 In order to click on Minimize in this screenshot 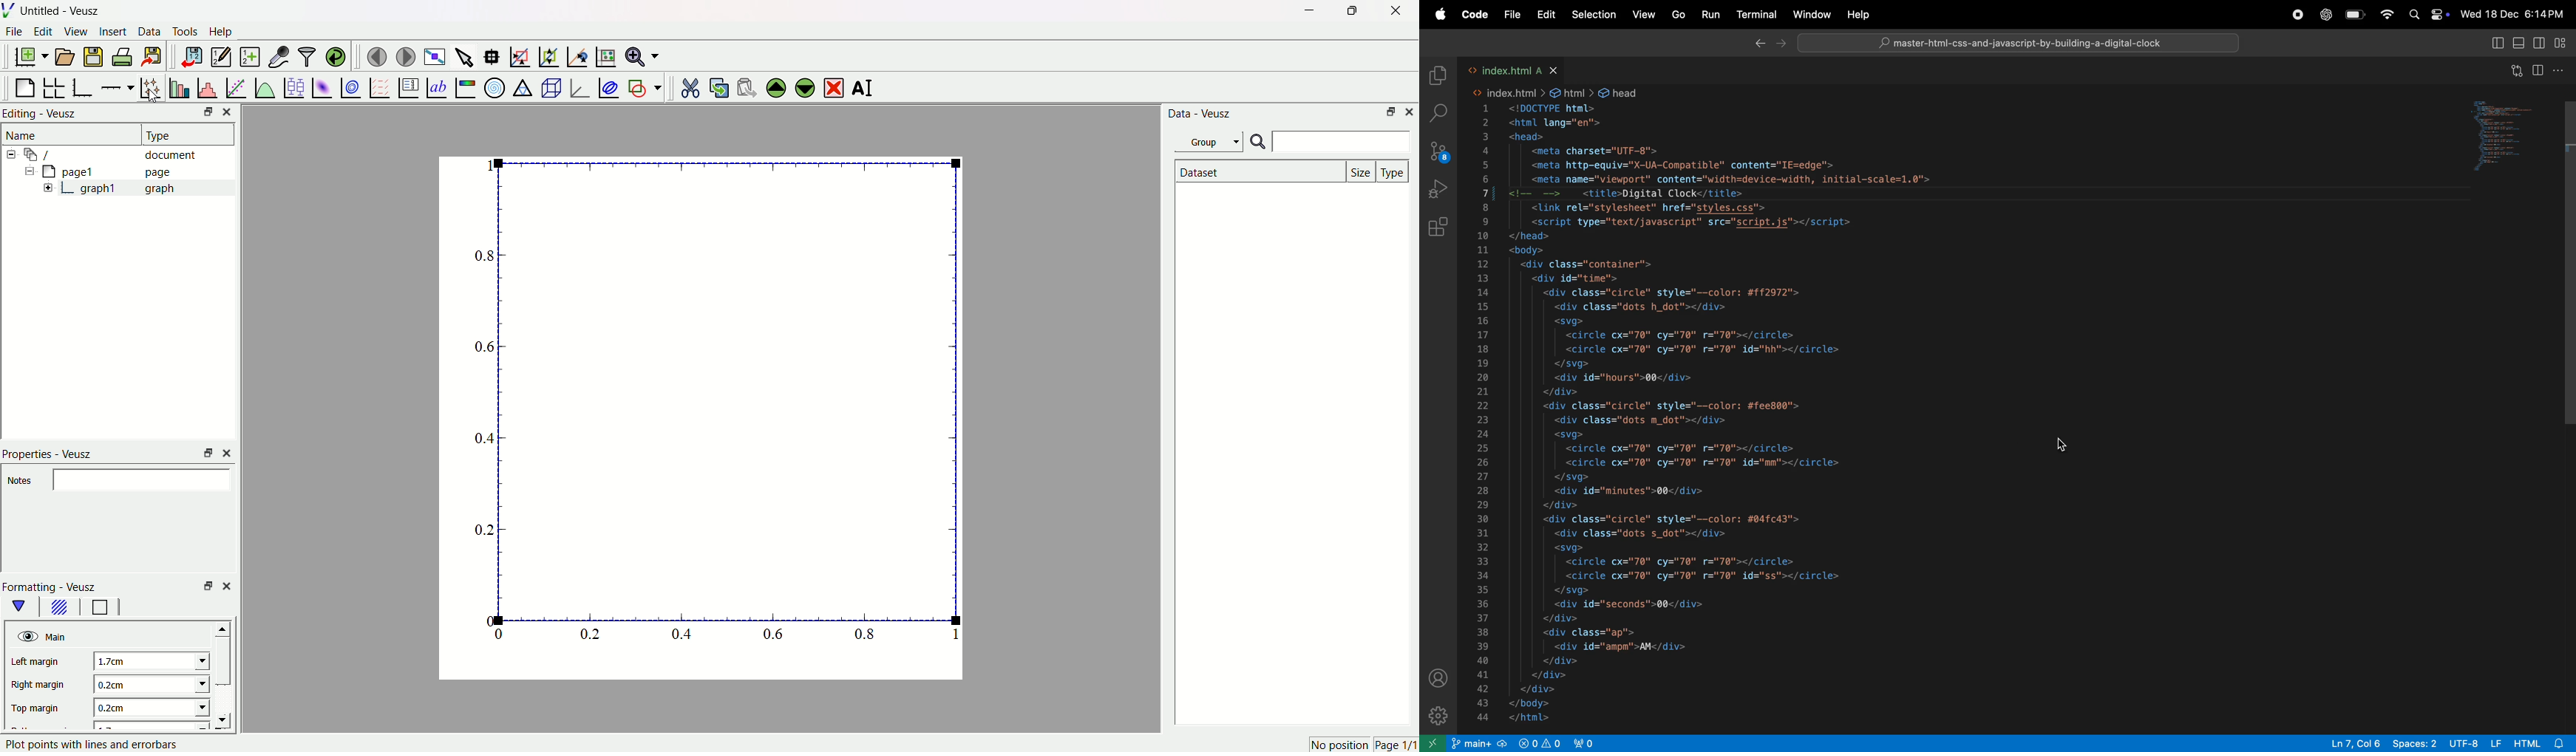, I will do `click(203, 113)`.